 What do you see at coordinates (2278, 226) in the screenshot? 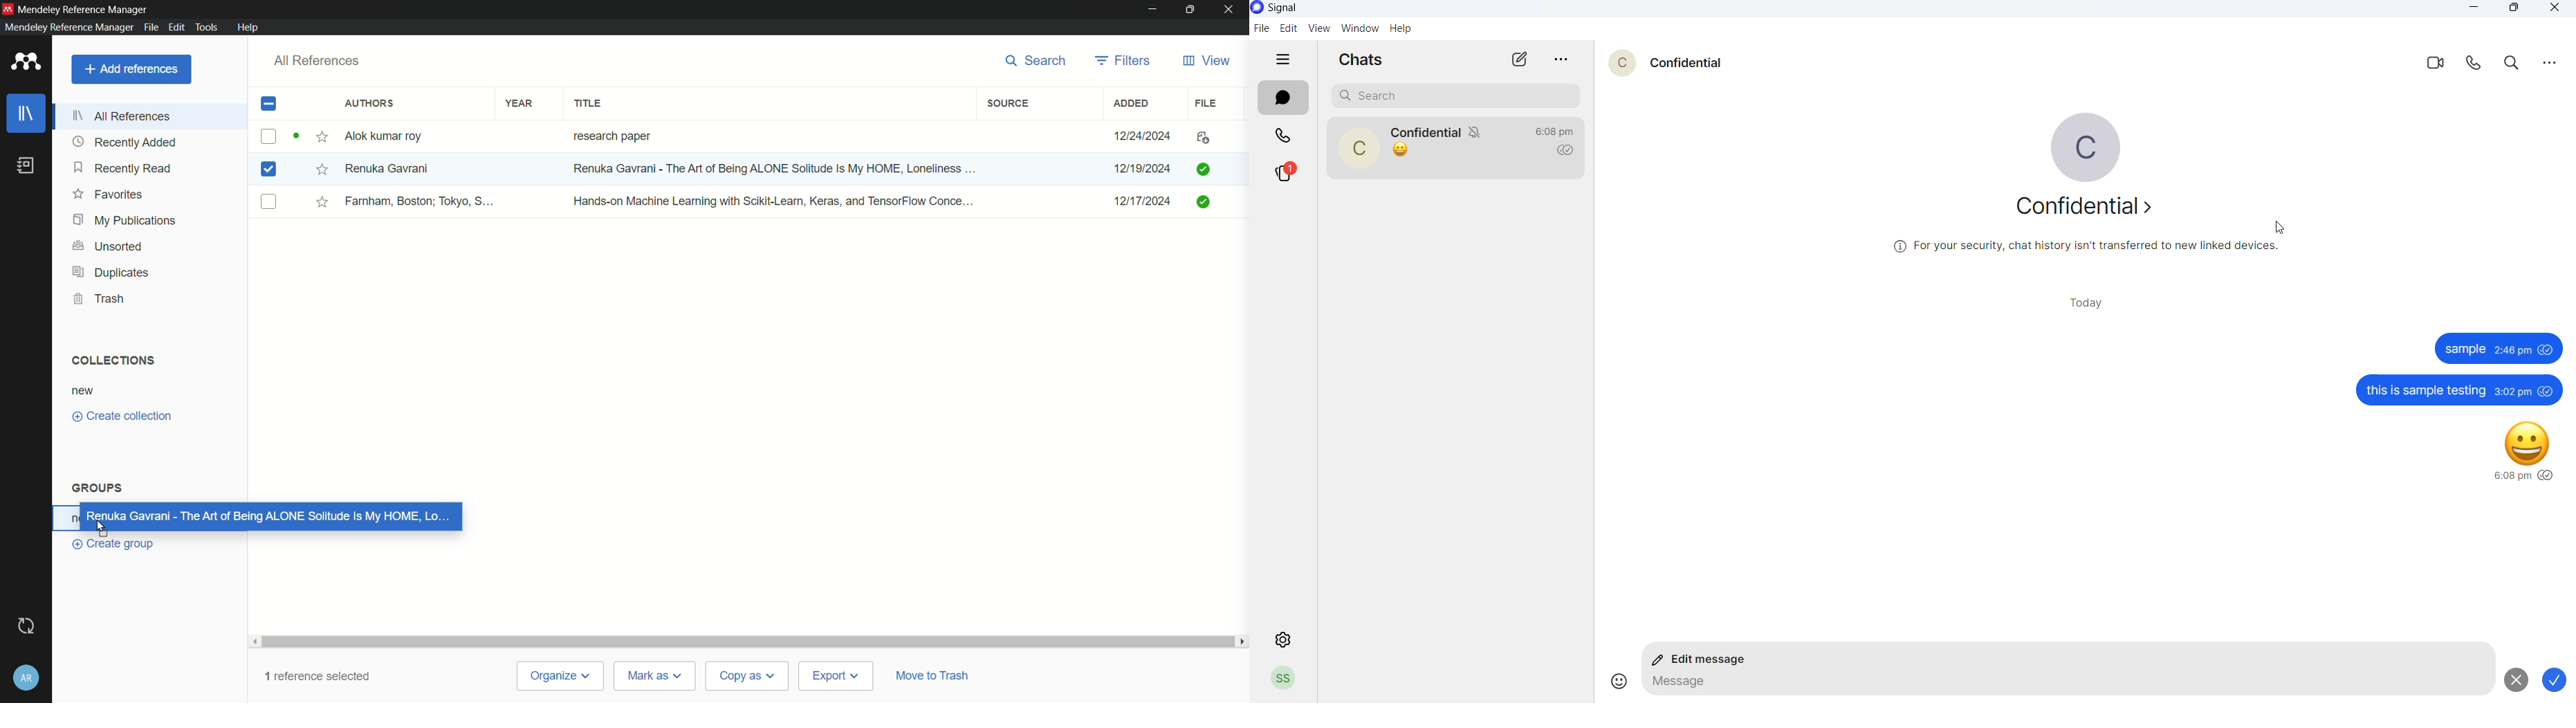
I see `cursor` at bounding box center [2278, 226].